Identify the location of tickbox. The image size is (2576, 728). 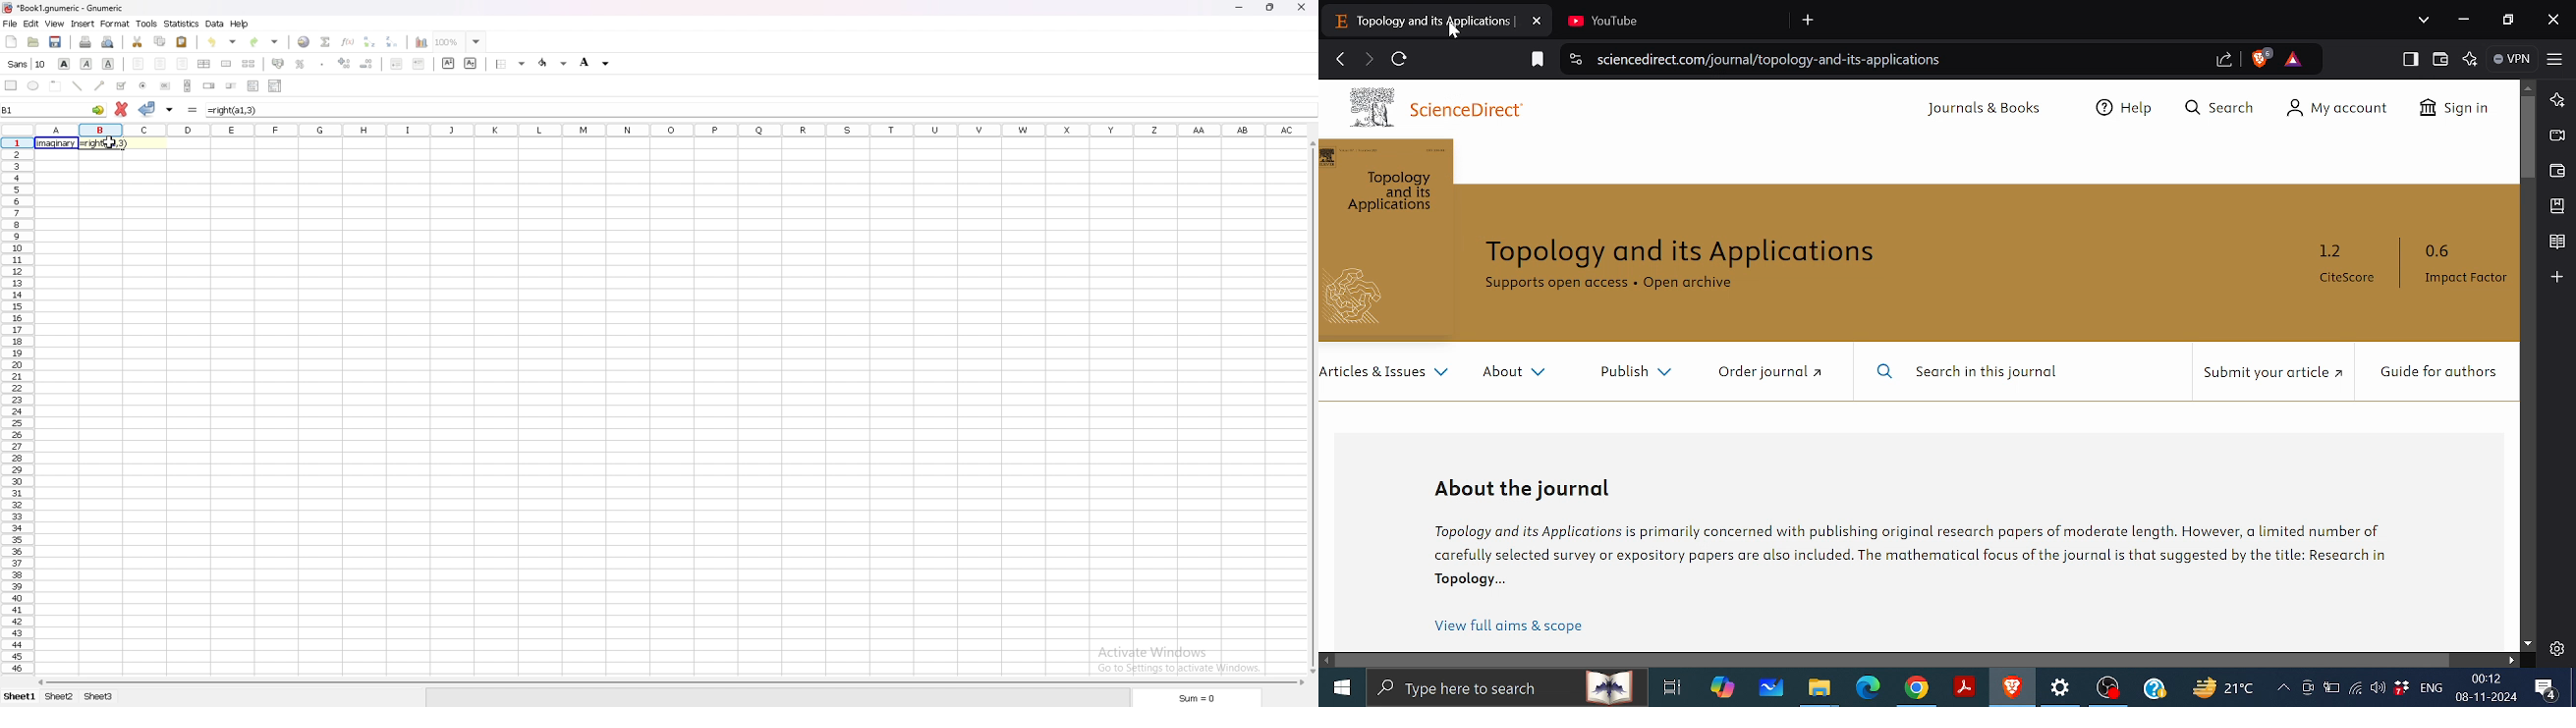
(122, 85).